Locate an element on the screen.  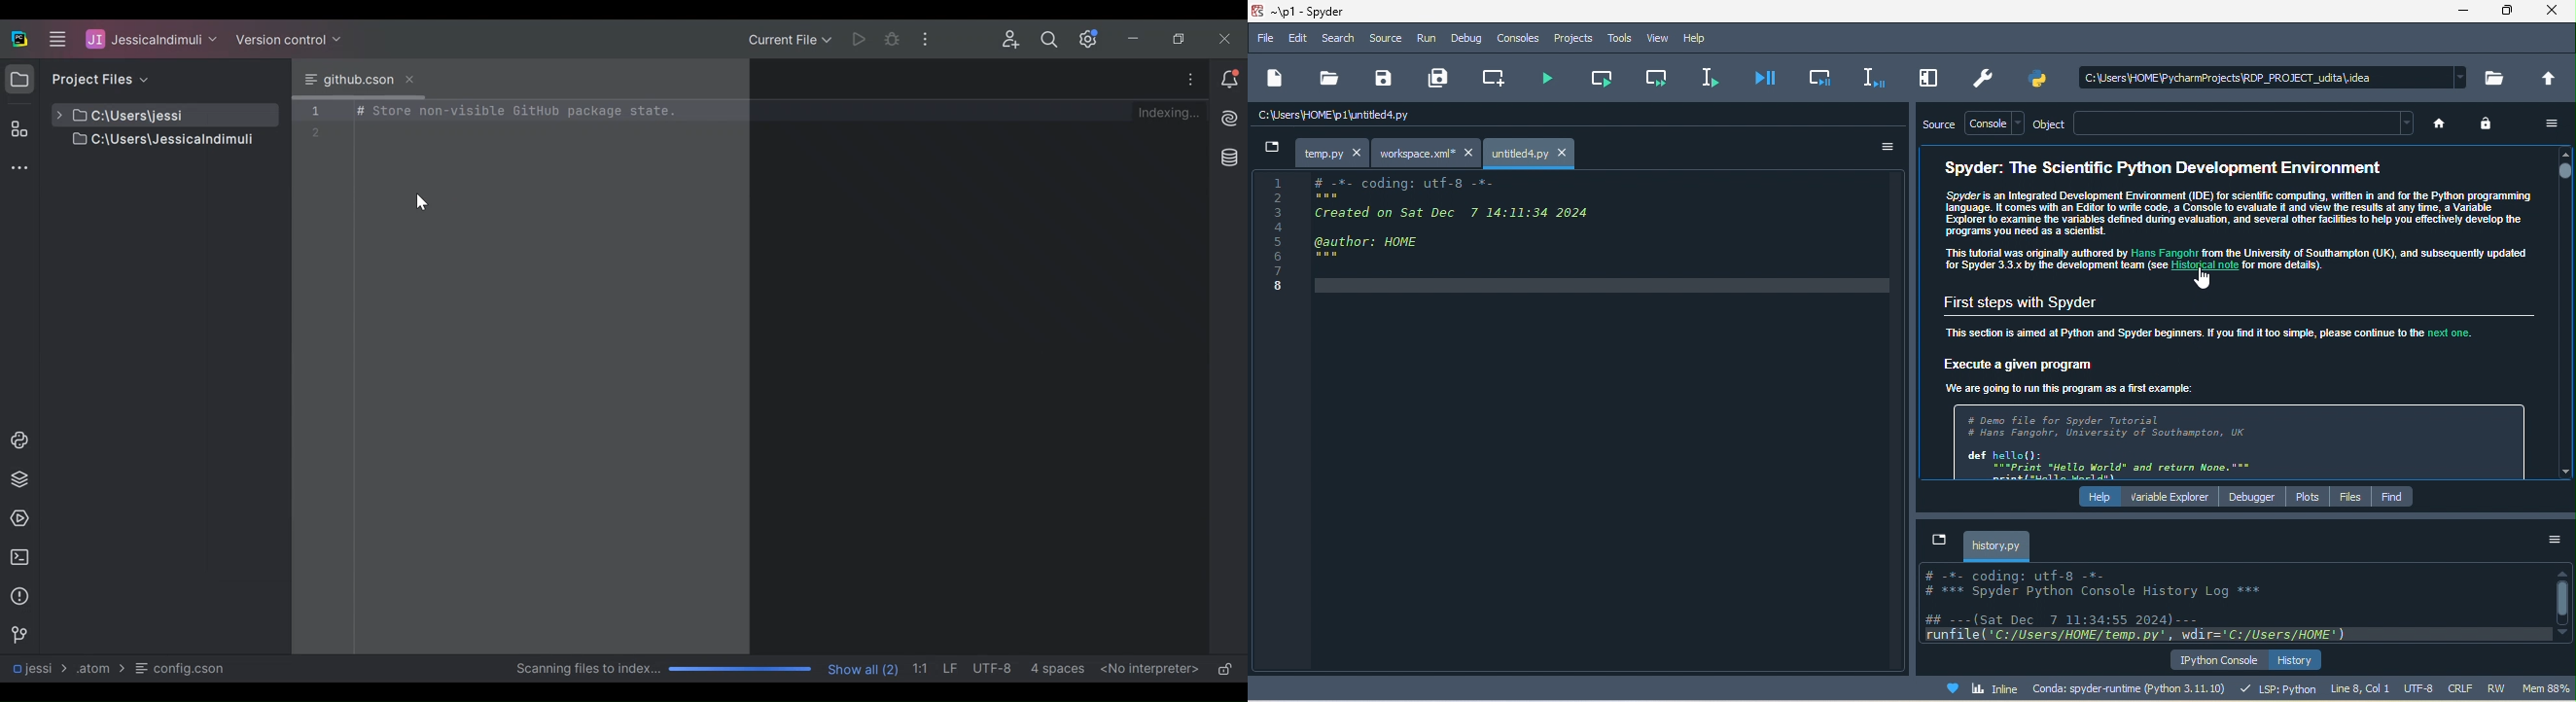
ipython console is located at coordinates (2211, 660).